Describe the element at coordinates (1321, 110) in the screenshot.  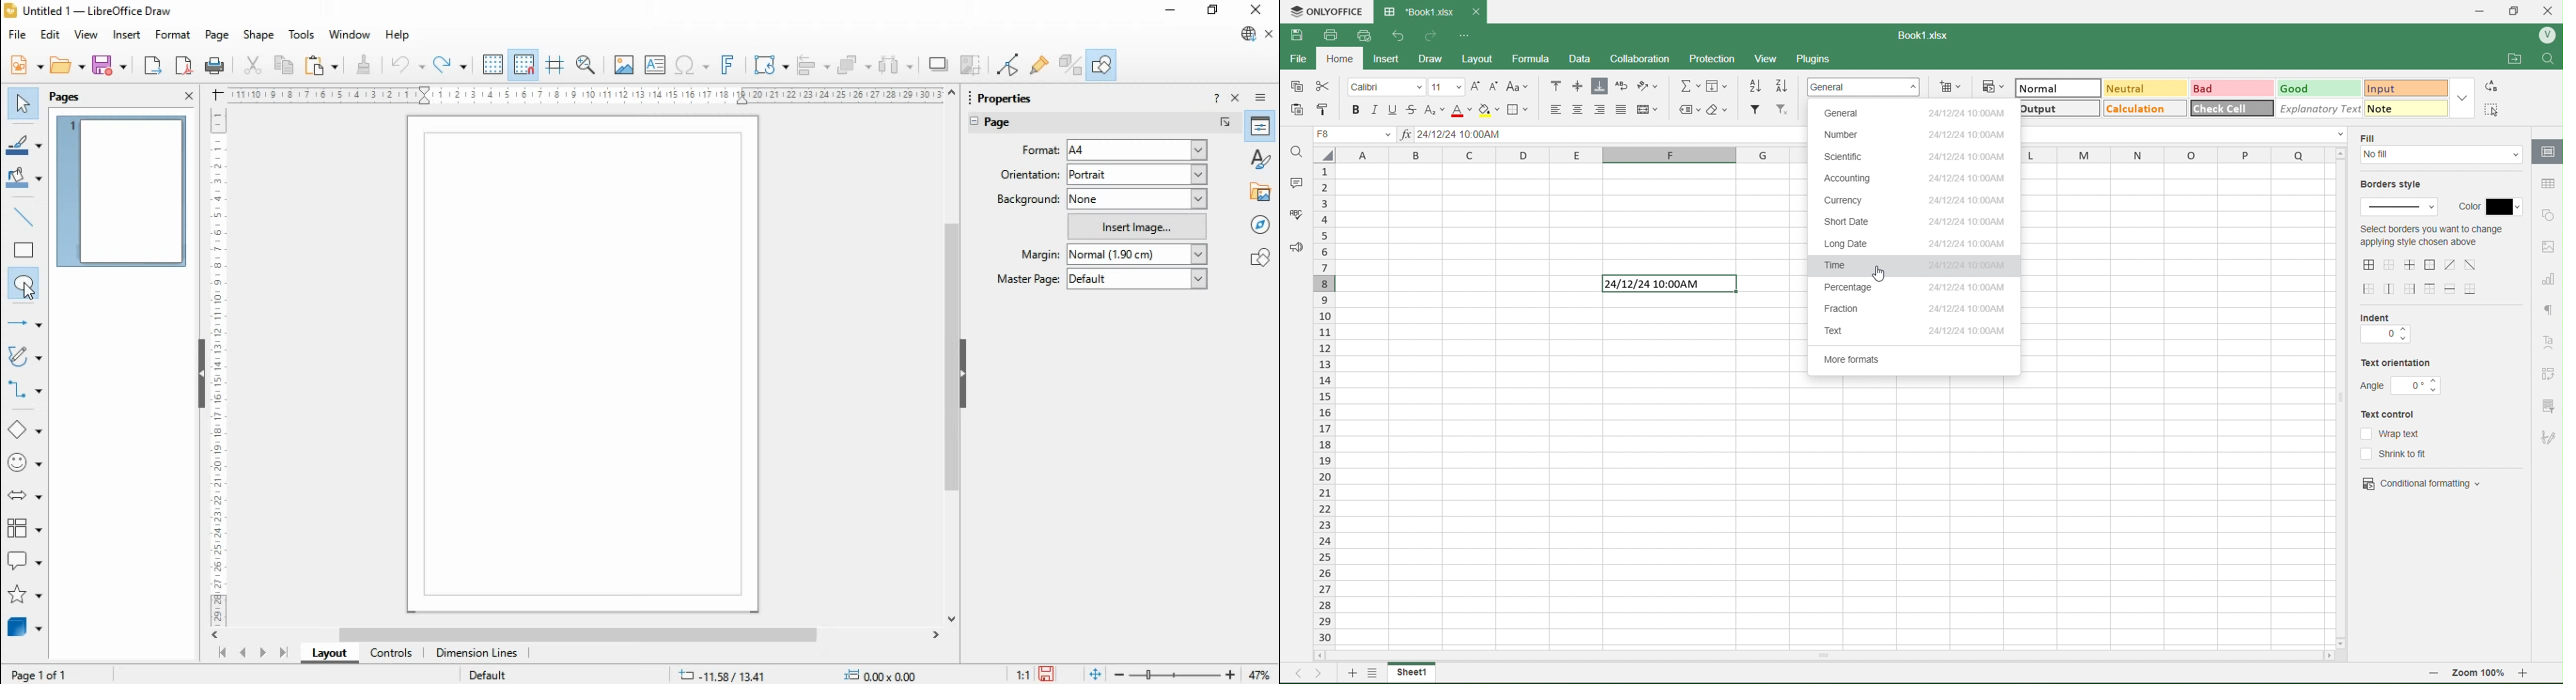
I see `Copy Style` at that location.